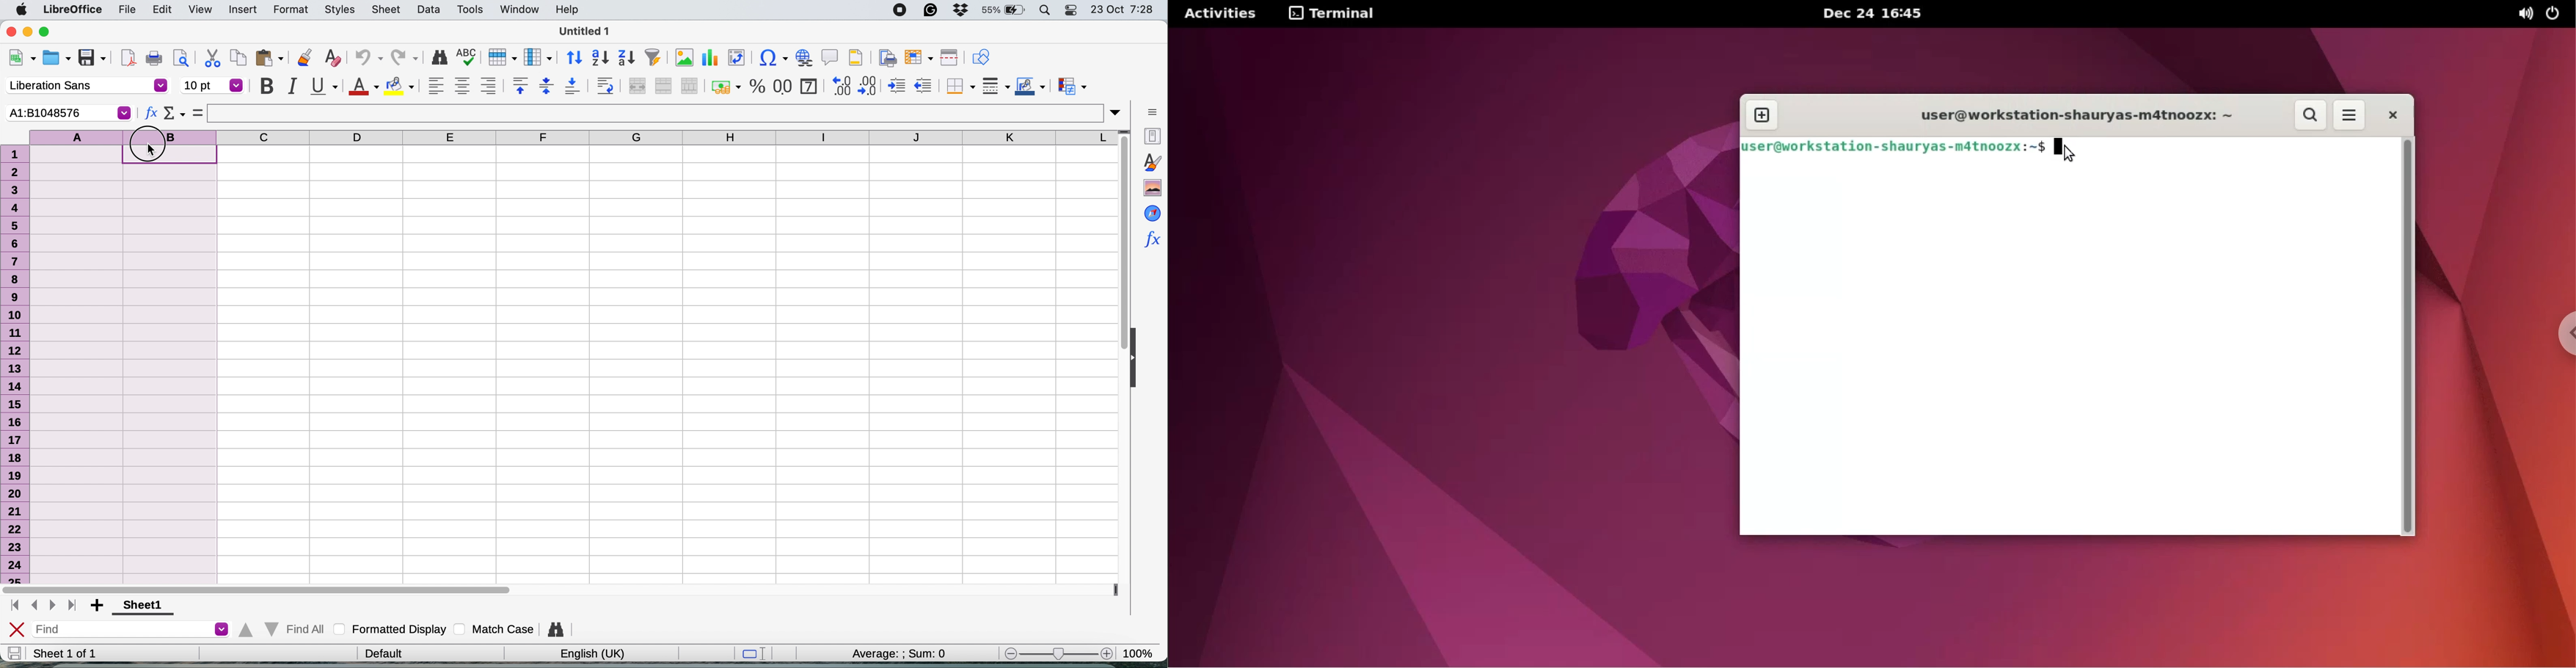  What do you see at coordinates (58, 58) in the screenshot?
I see `open` at bounding box center [58, 58].